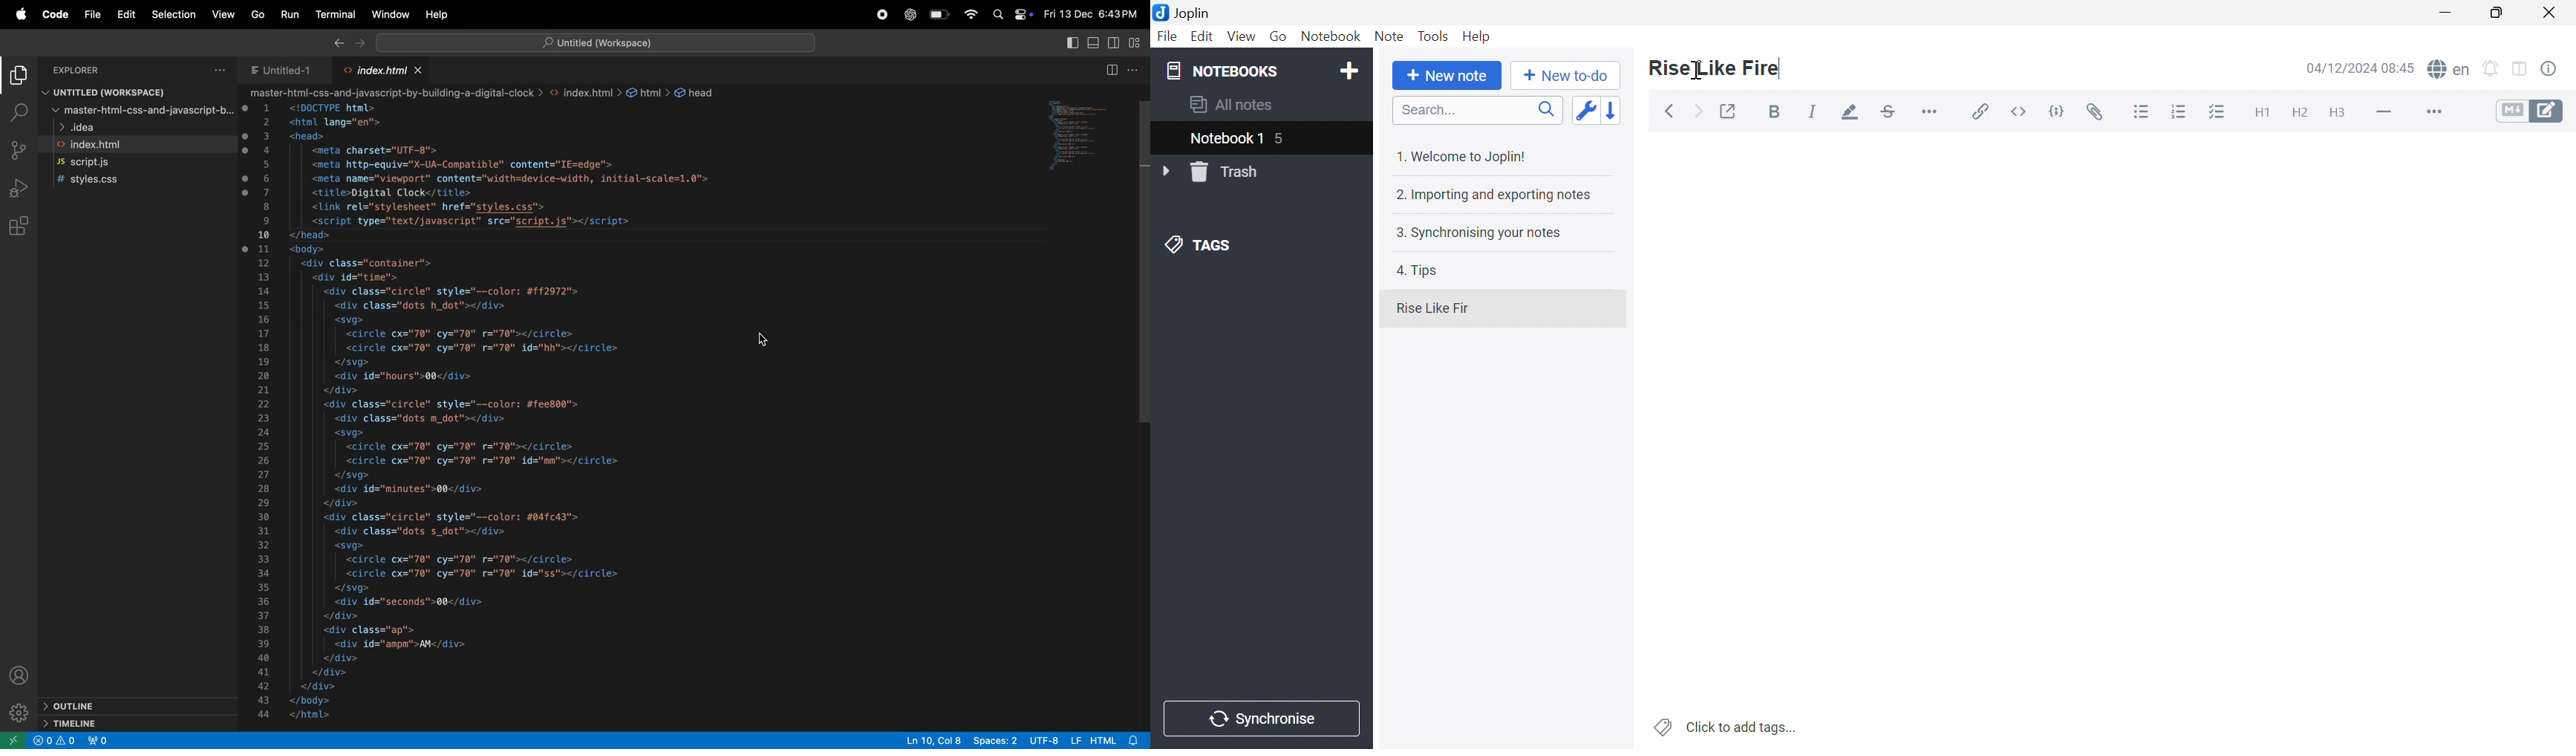 This screenshot has width=2576, height=756. Describe the element at coordinates (2338, 111) in the screenshot. I see `Heading 3` at that location.